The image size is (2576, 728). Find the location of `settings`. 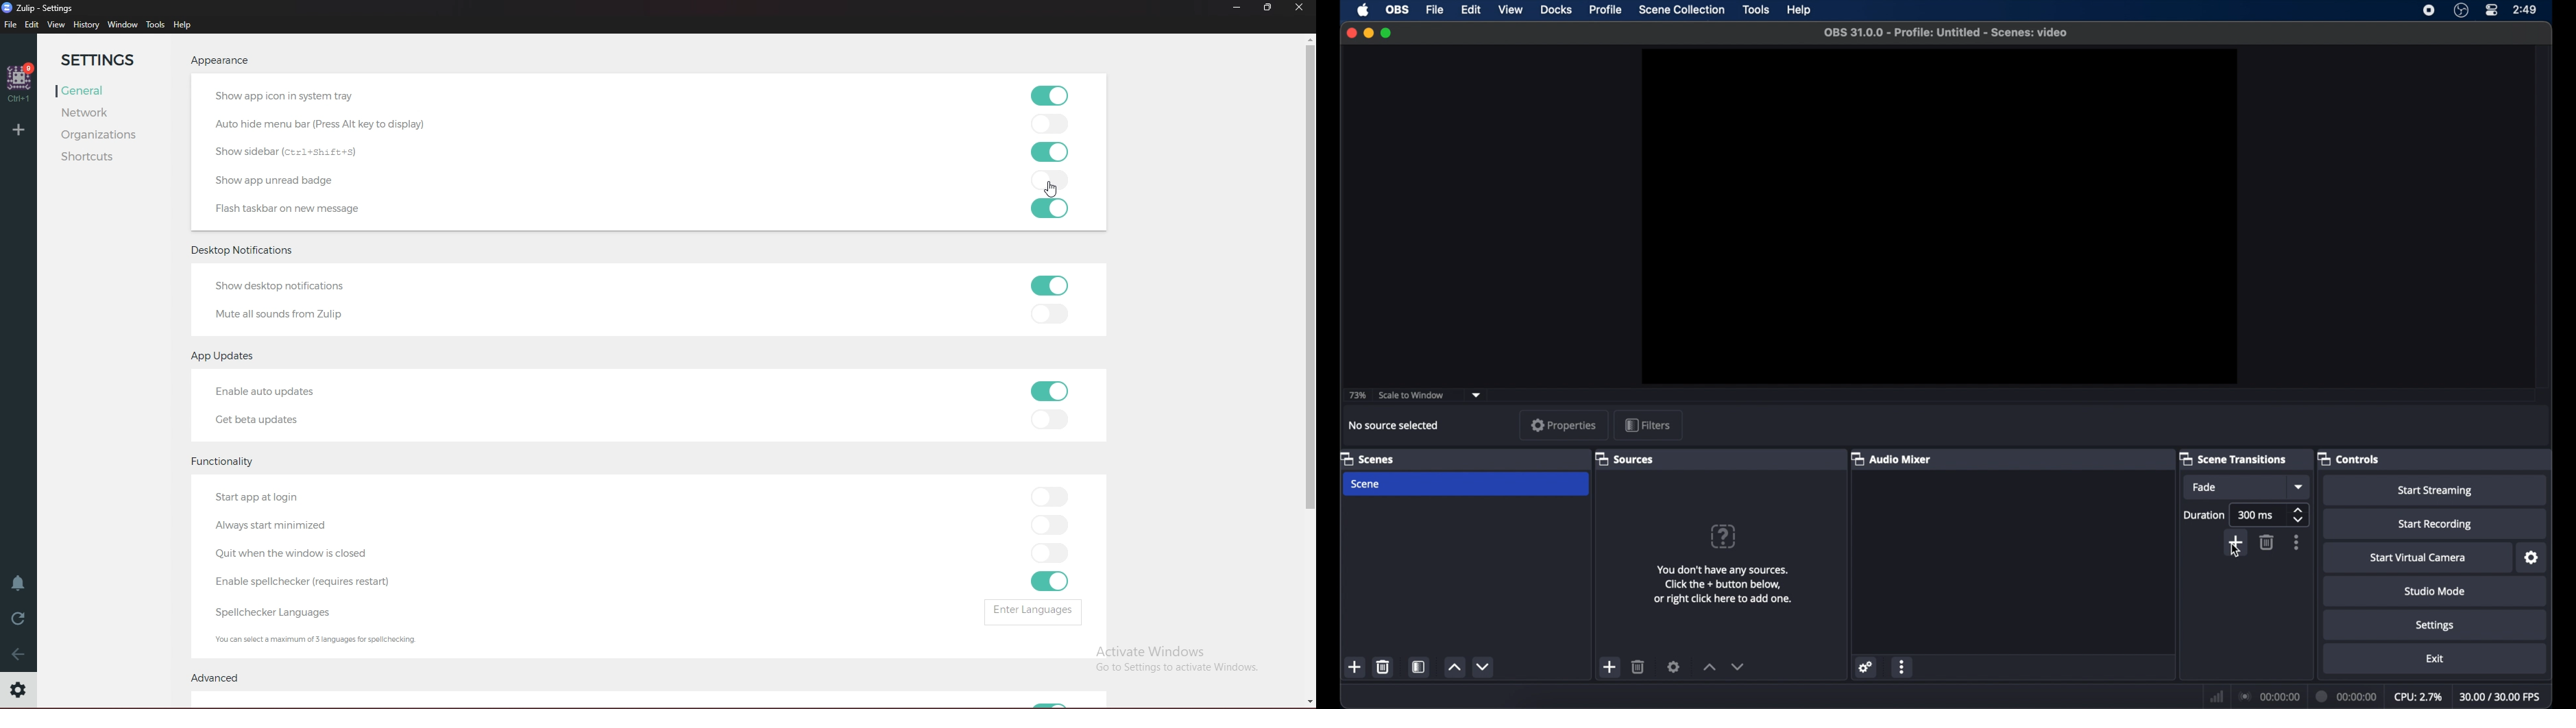

settings is located at coordinates (1673, 666).